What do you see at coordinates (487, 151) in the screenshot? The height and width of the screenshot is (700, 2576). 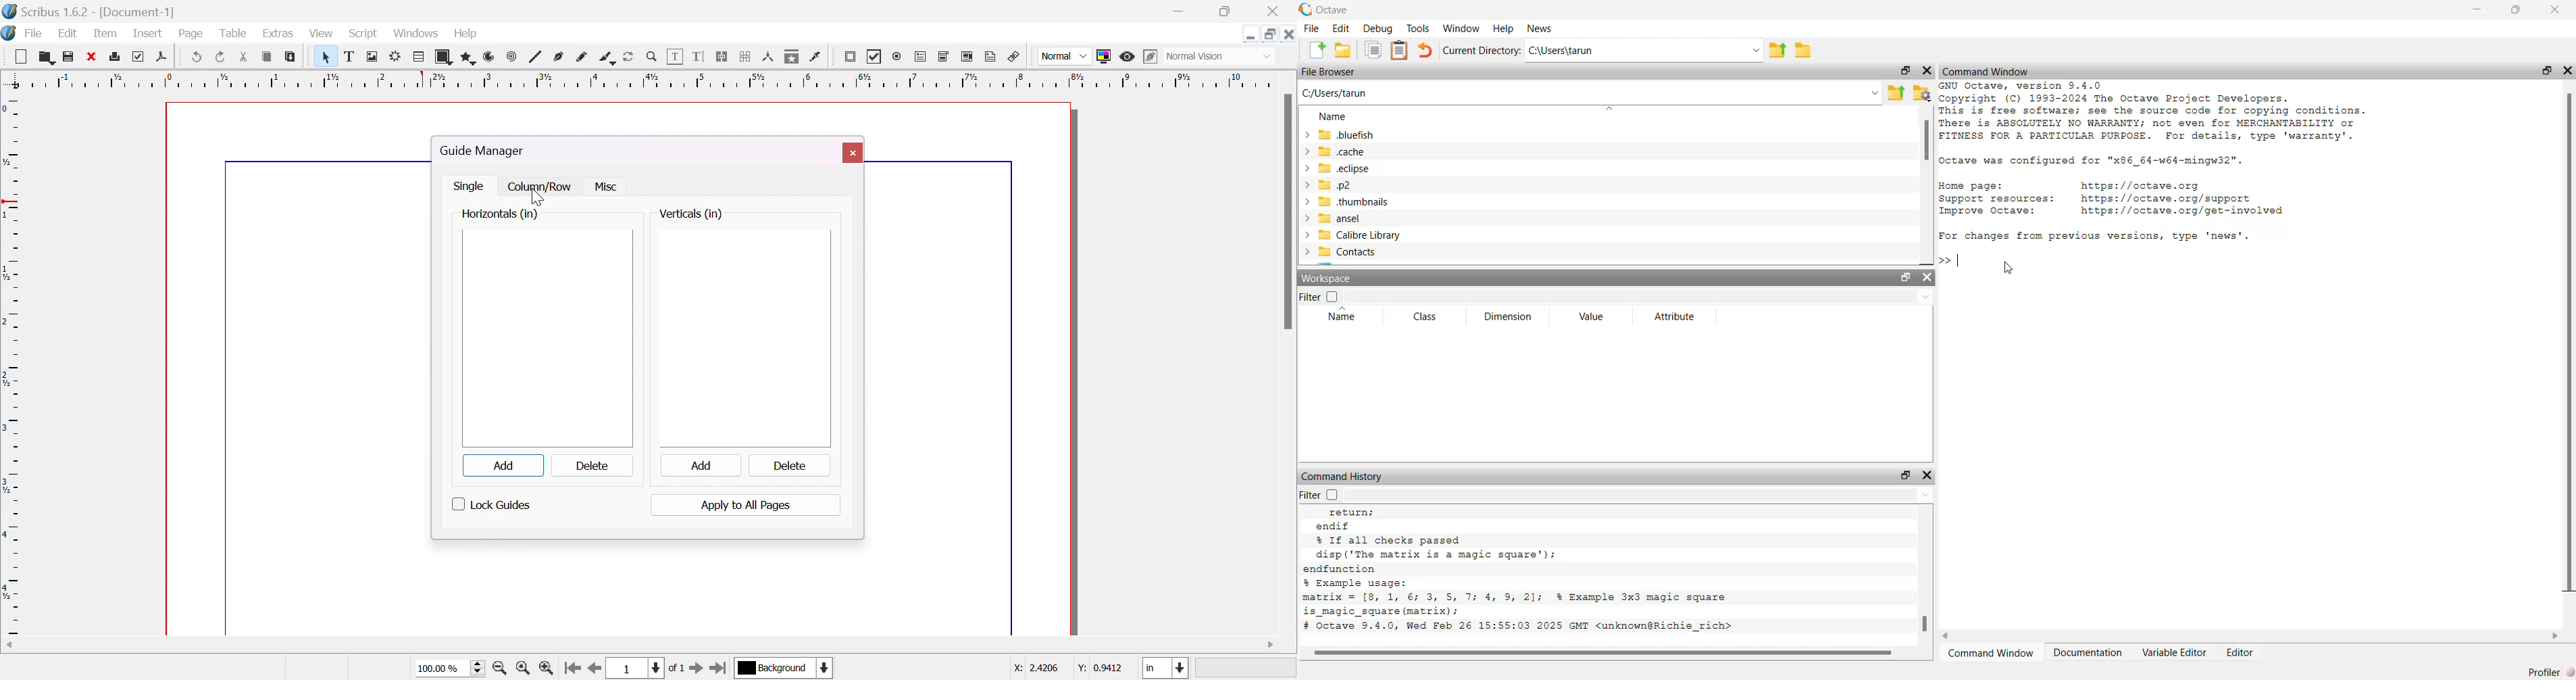 I see `guide manager` at bounding box center [487, 151].